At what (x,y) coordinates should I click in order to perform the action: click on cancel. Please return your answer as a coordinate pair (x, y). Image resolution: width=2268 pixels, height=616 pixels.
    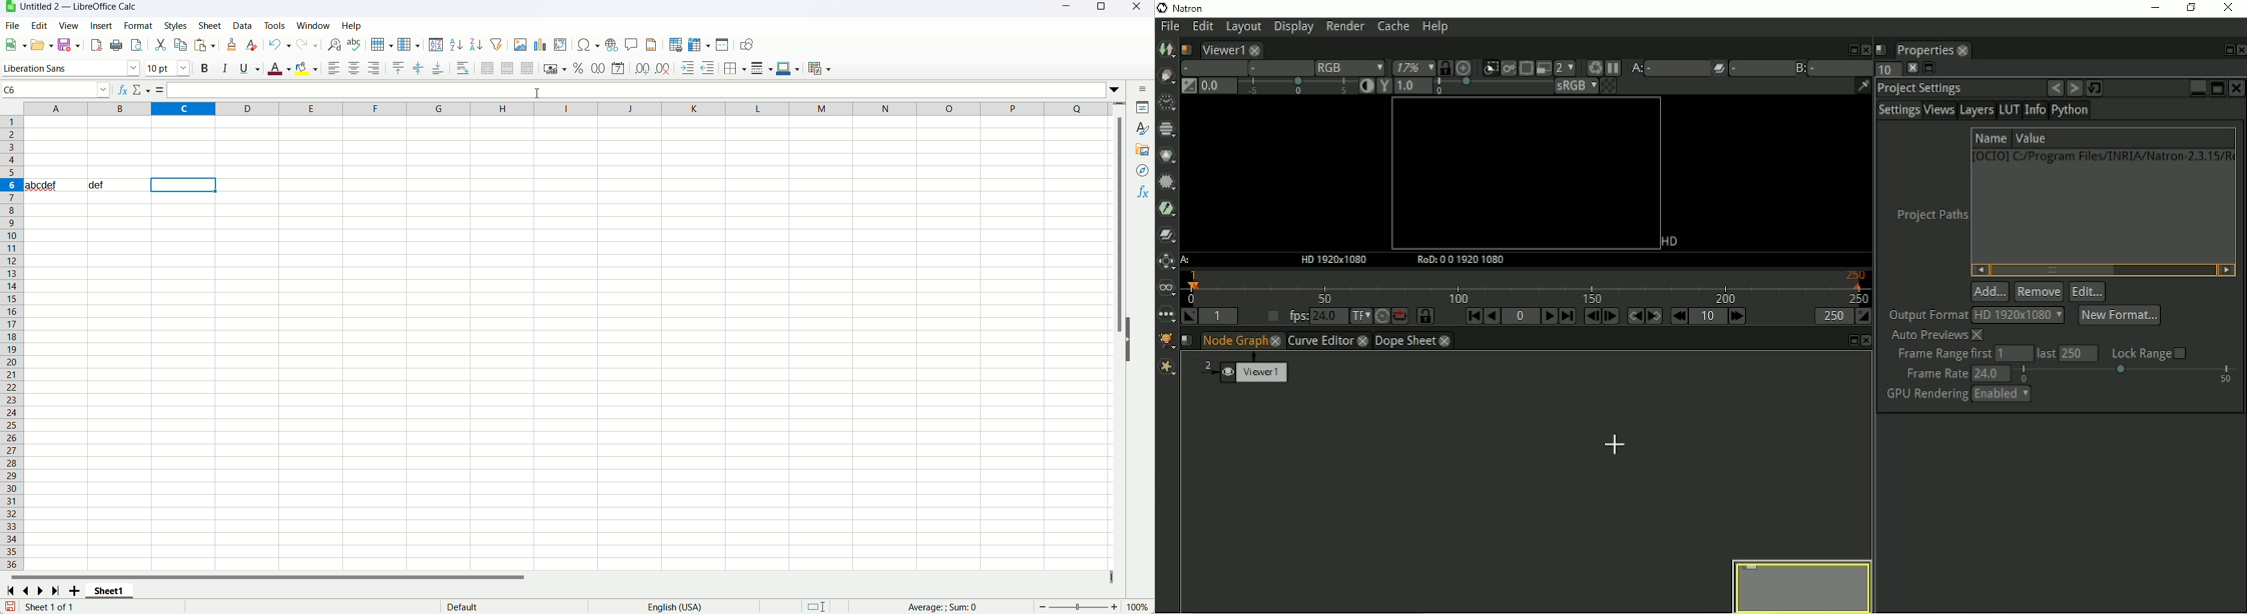
    Looking at the image, I should click on (140, 89).